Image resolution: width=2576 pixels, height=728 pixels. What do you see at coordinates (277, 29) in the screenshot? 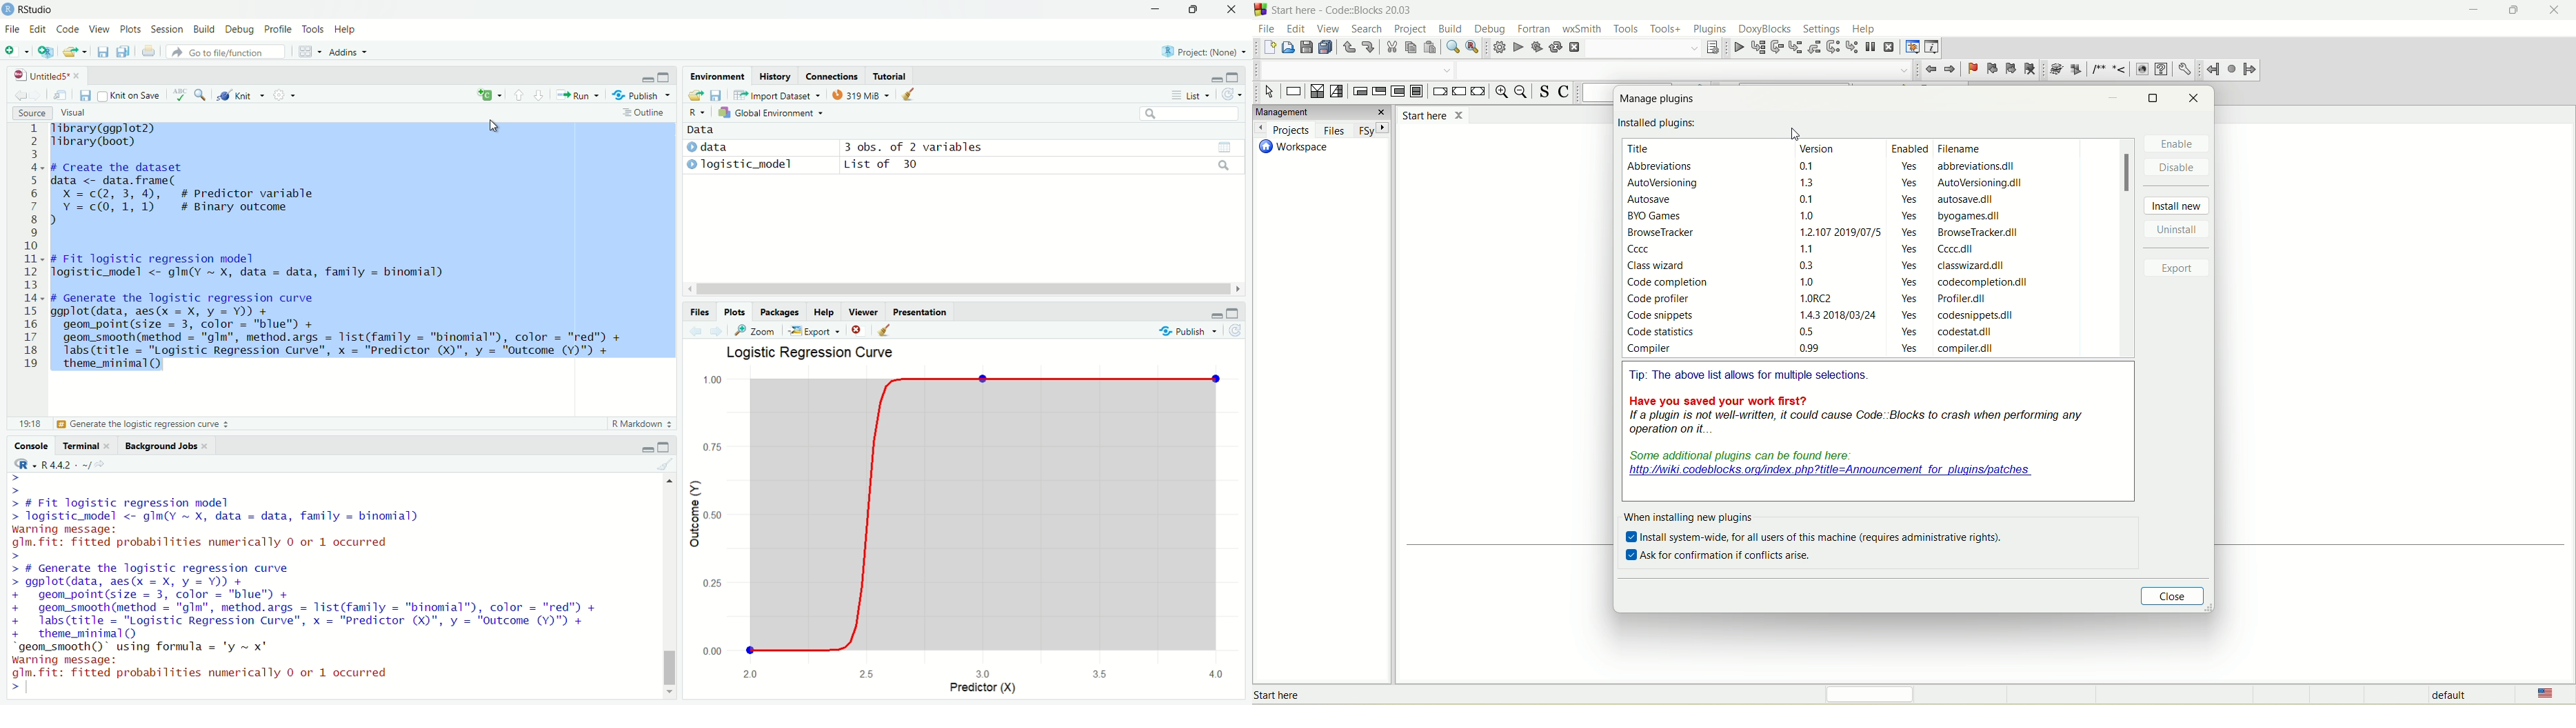
I see `Profile` at bounding box center [277, 29].